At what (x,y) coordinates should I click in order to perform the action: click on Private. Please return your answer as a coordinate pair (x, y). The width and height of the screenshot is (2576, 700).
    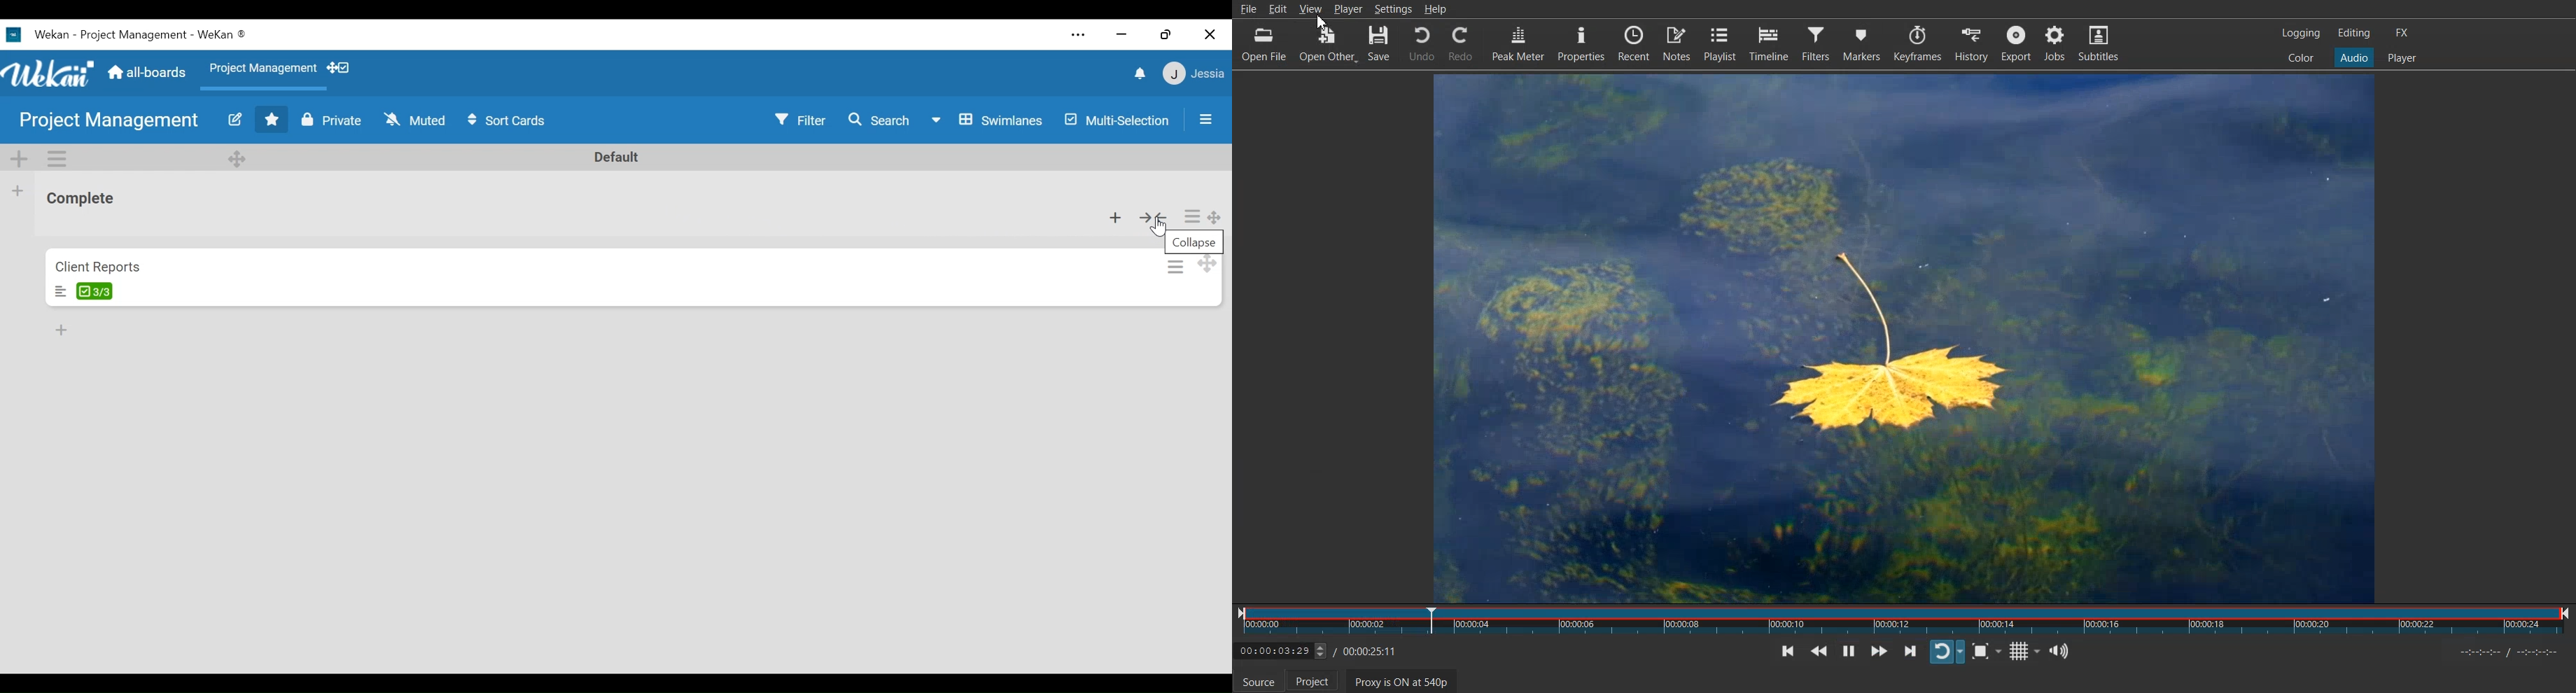
    Looking at the image, I should click on (332, 119).